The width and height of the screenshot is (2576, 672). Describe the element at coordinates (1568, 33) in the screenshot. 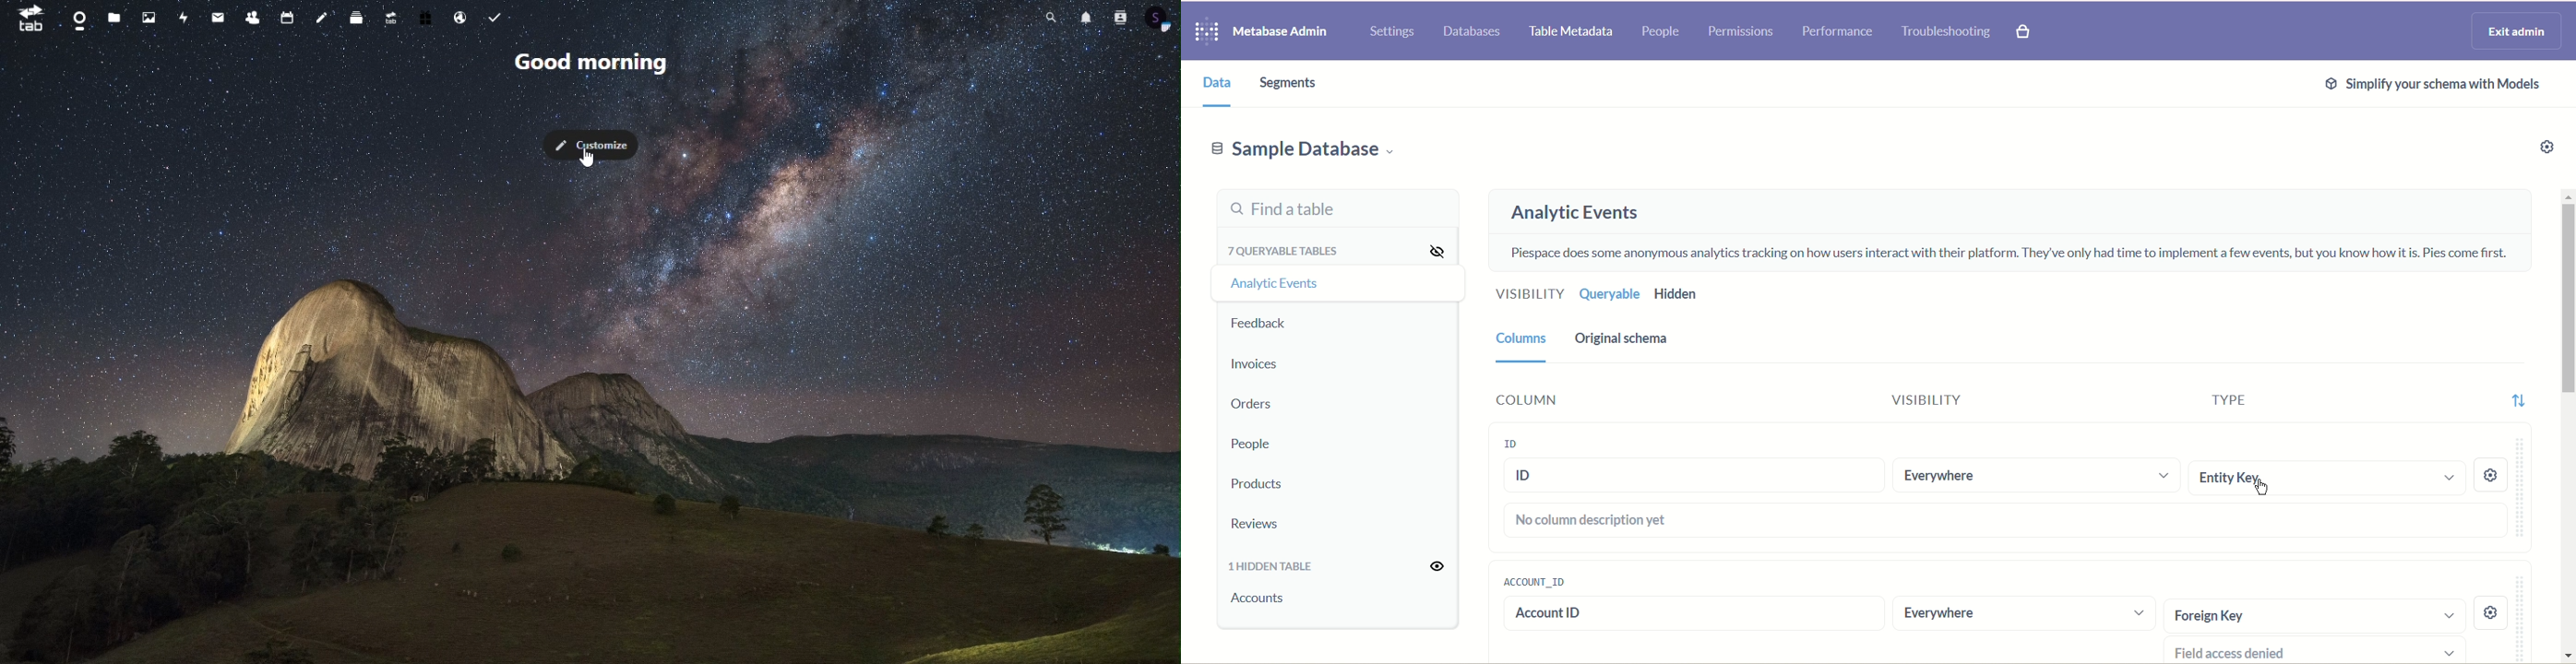

I see `table metadata` at that location.